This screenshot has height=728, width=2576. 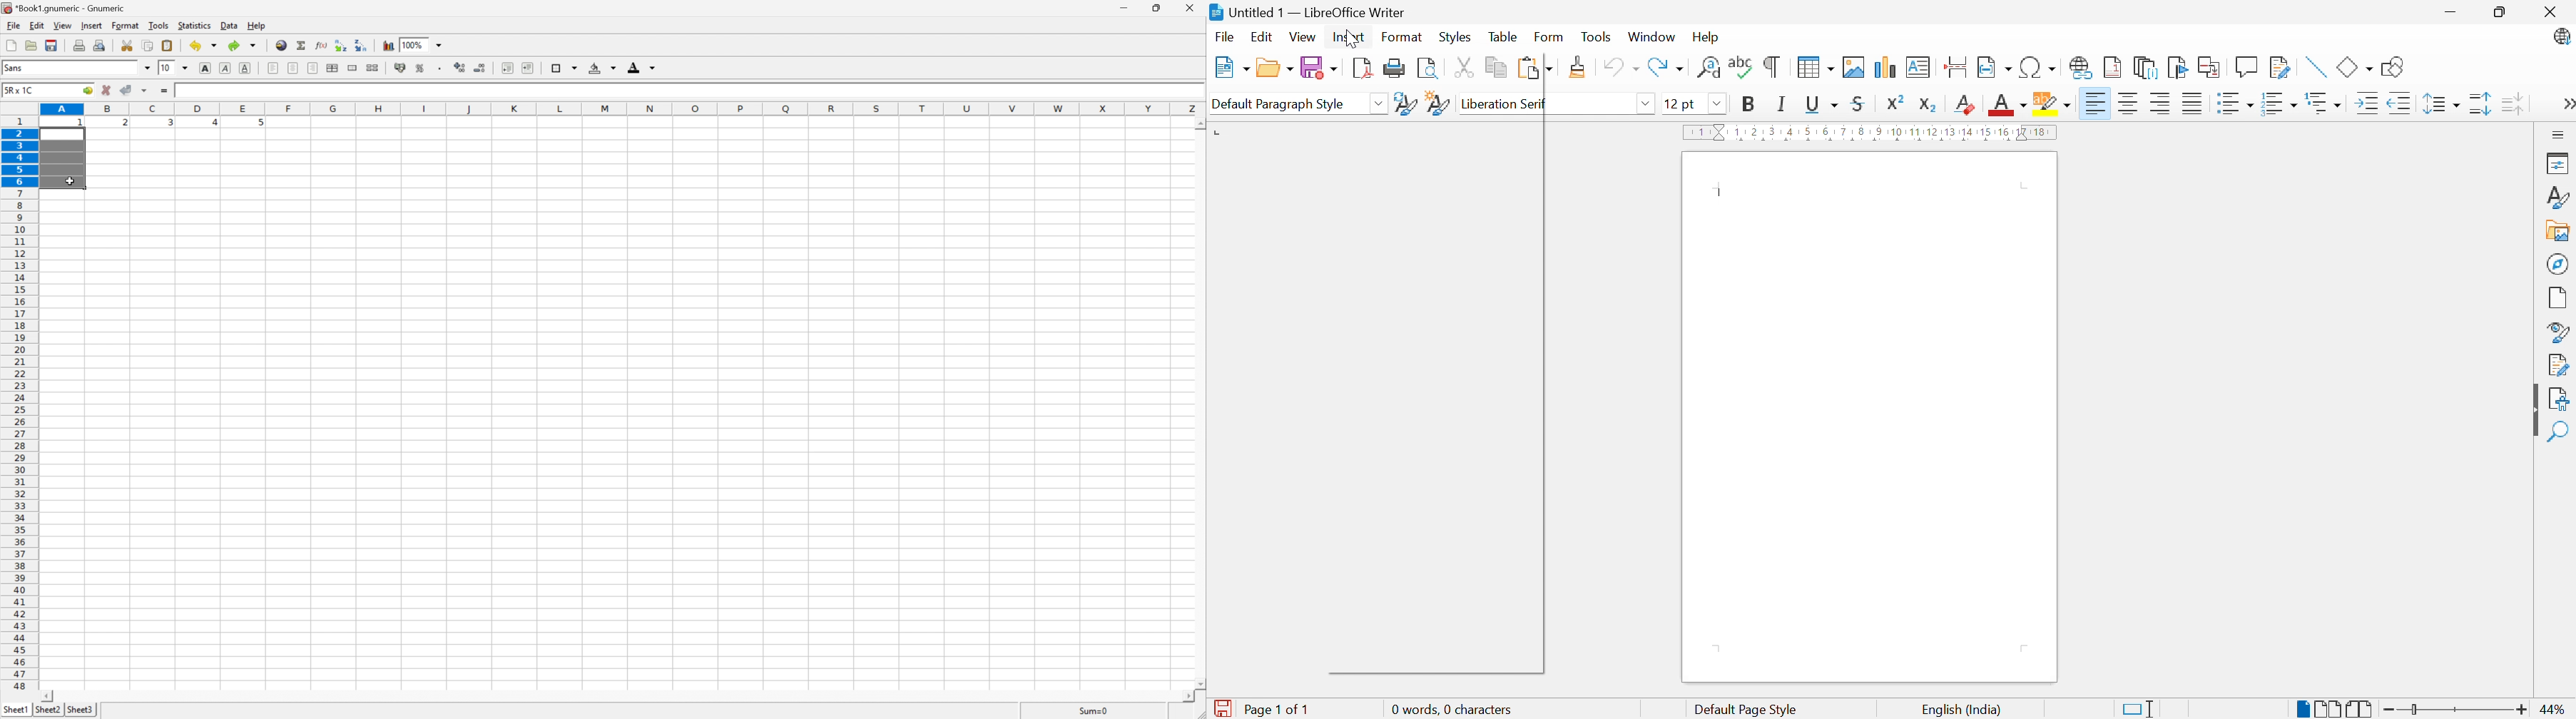 What do you see at coordinates (1917, 67) in the screenshot?
I see `Insert textbox` at bounding box center [1917, 67].